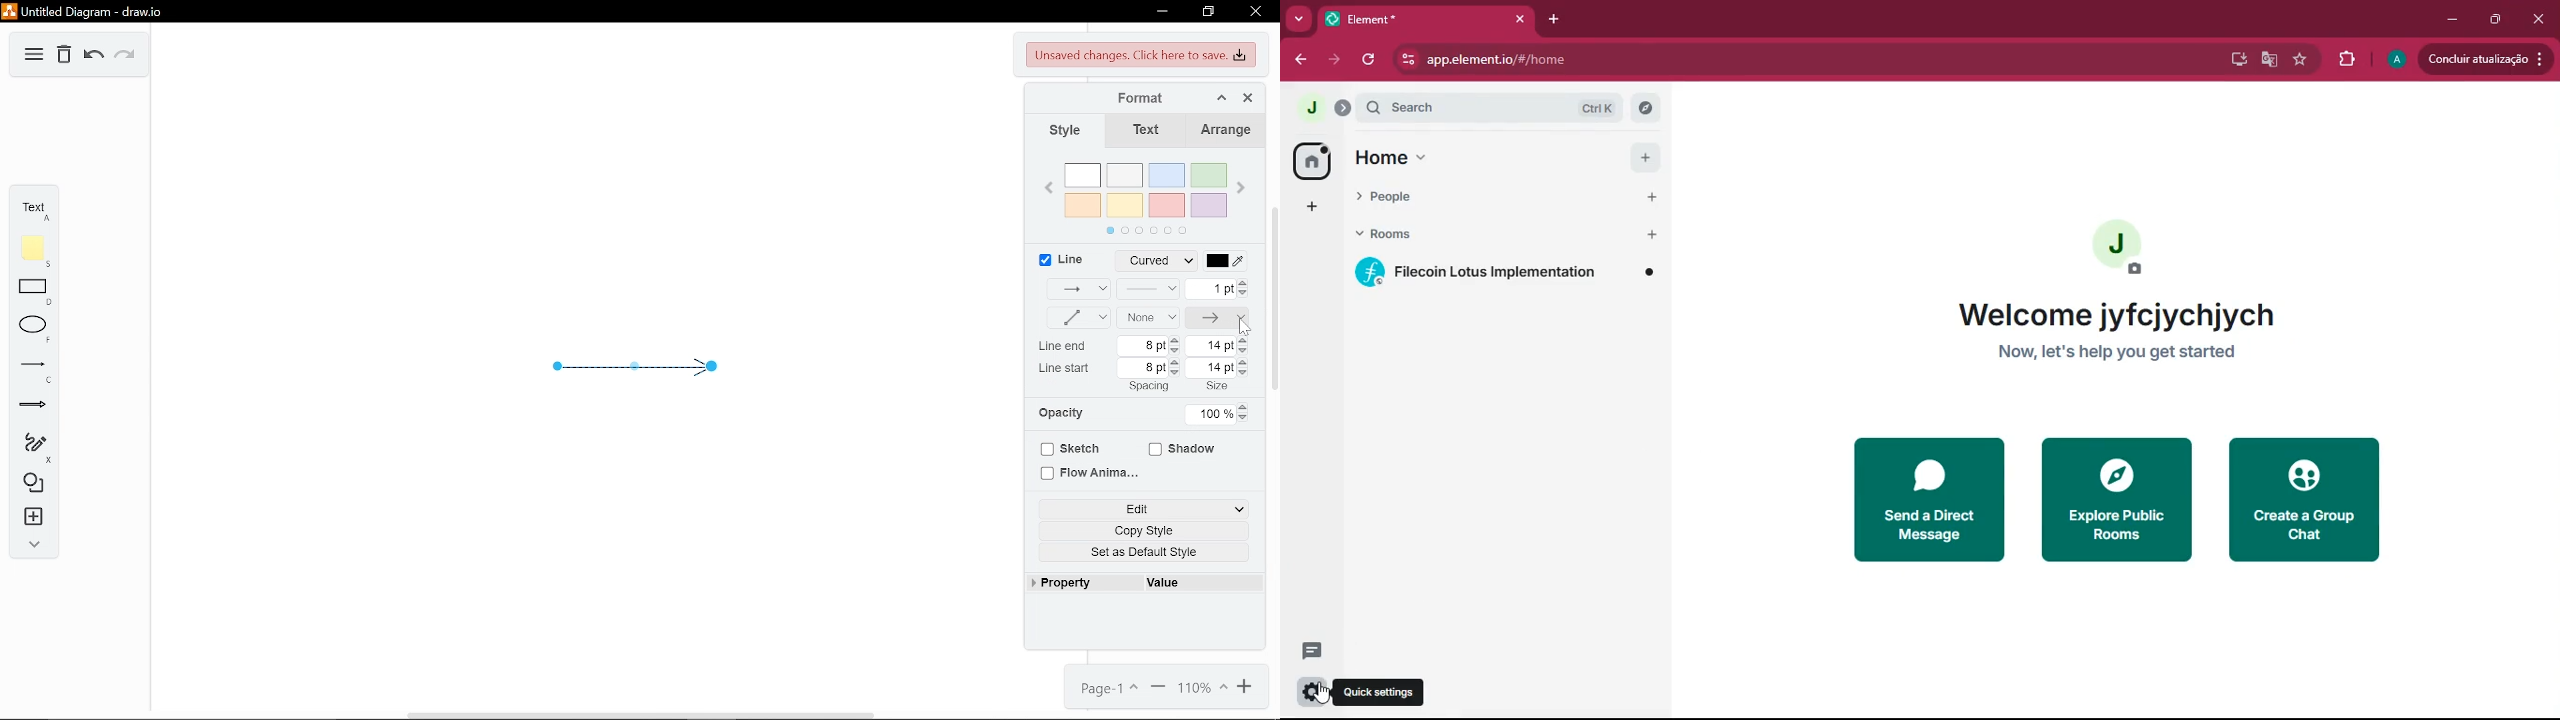 Image resolution: width=2576 pixels, height=728 pixels. I want to click on add tab, so click(1550, 18).